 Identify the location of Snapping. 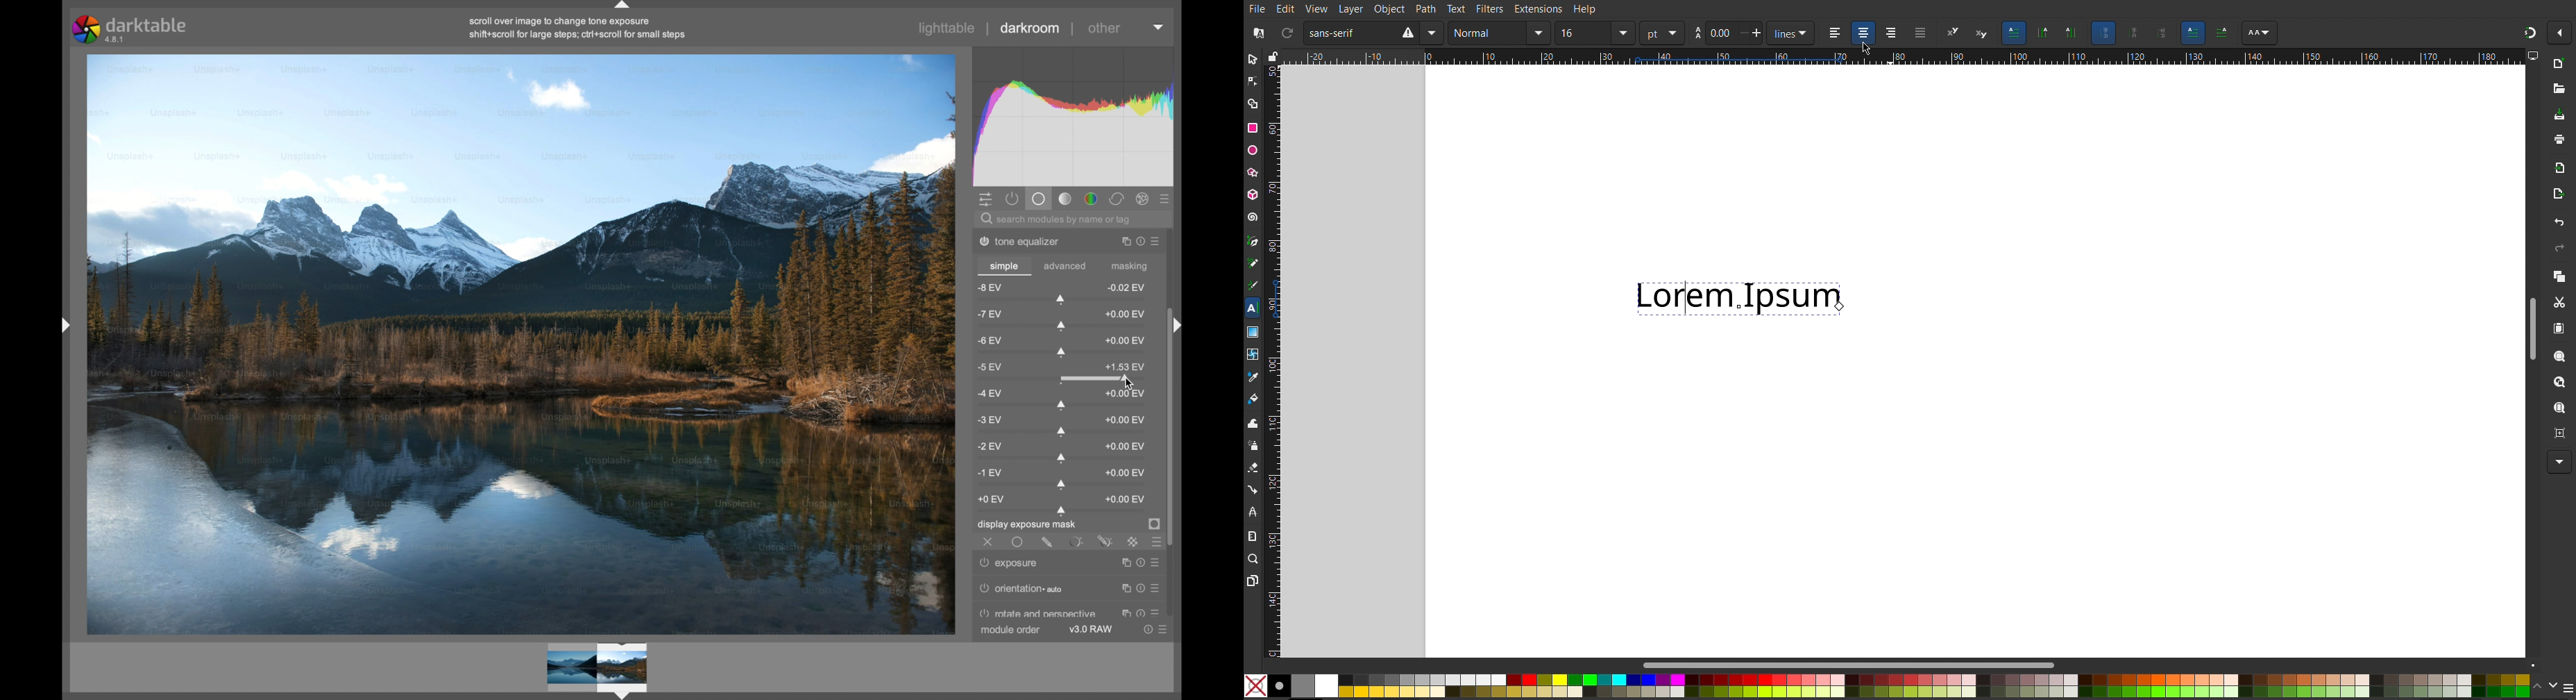
(2527, 33).